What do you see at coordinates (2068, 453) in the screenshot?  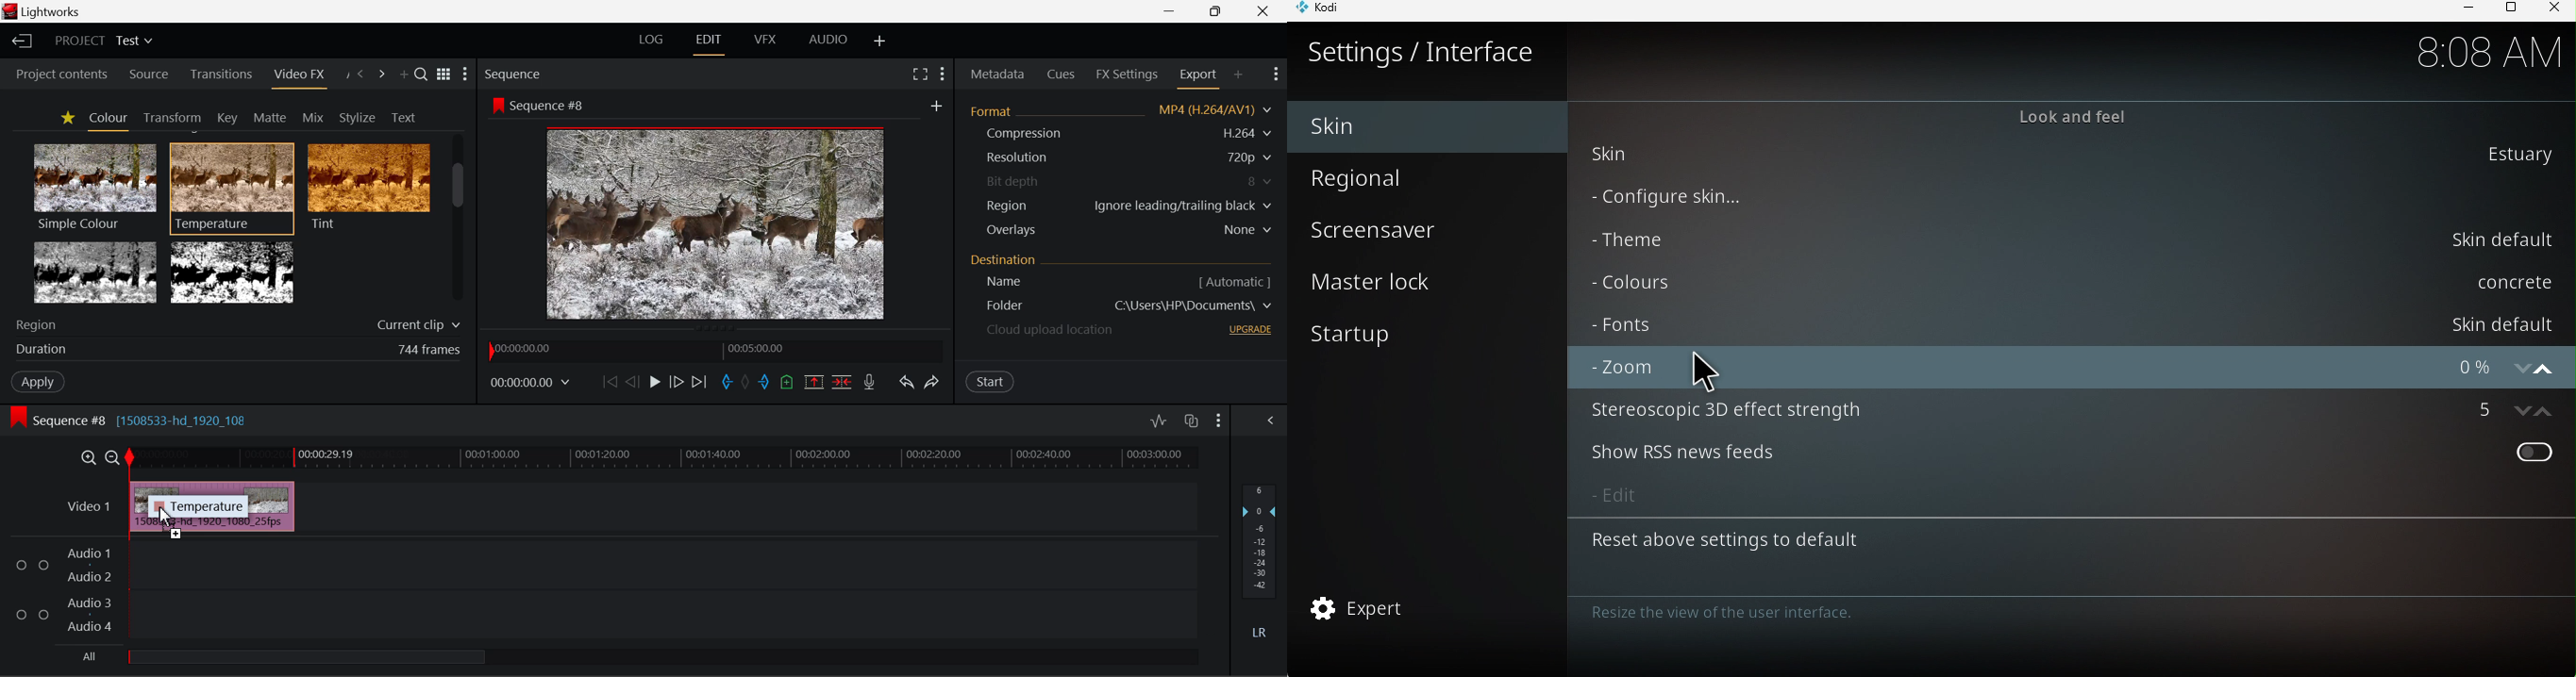 I see `Show RSS news feeds` at bounding box center [2068, 453].